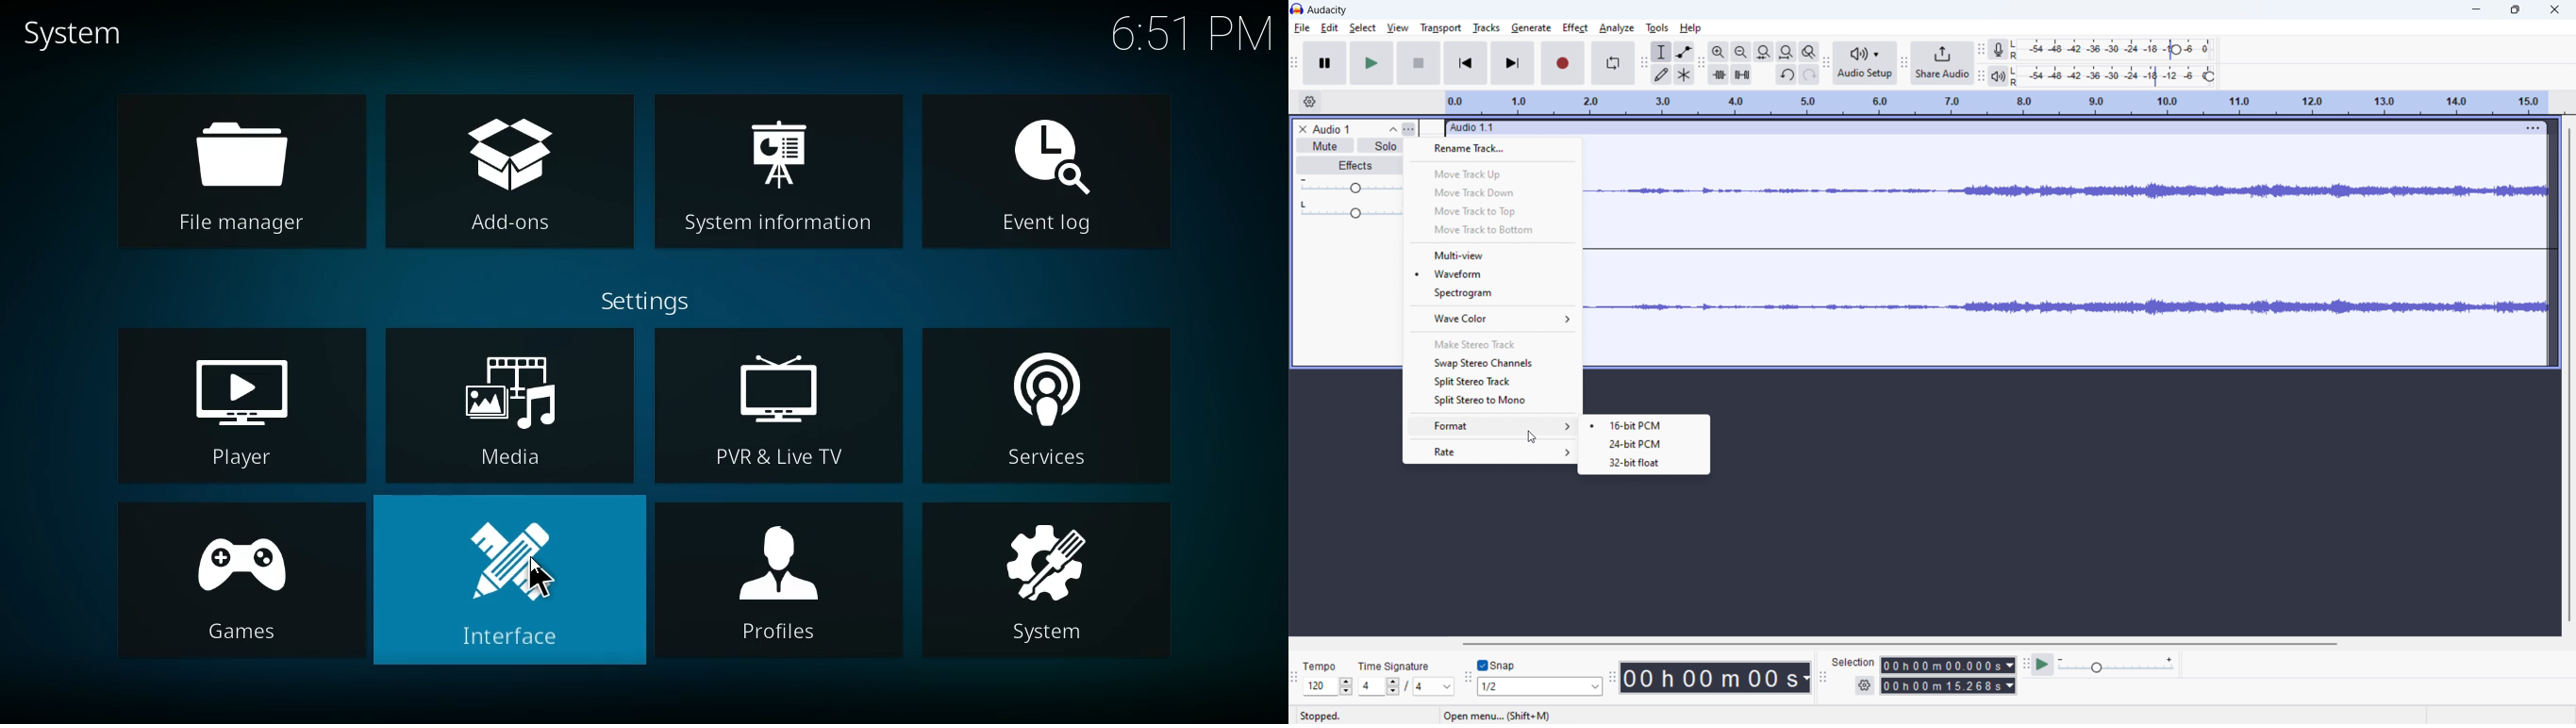  I want to click on record level, so click(2117, 50).